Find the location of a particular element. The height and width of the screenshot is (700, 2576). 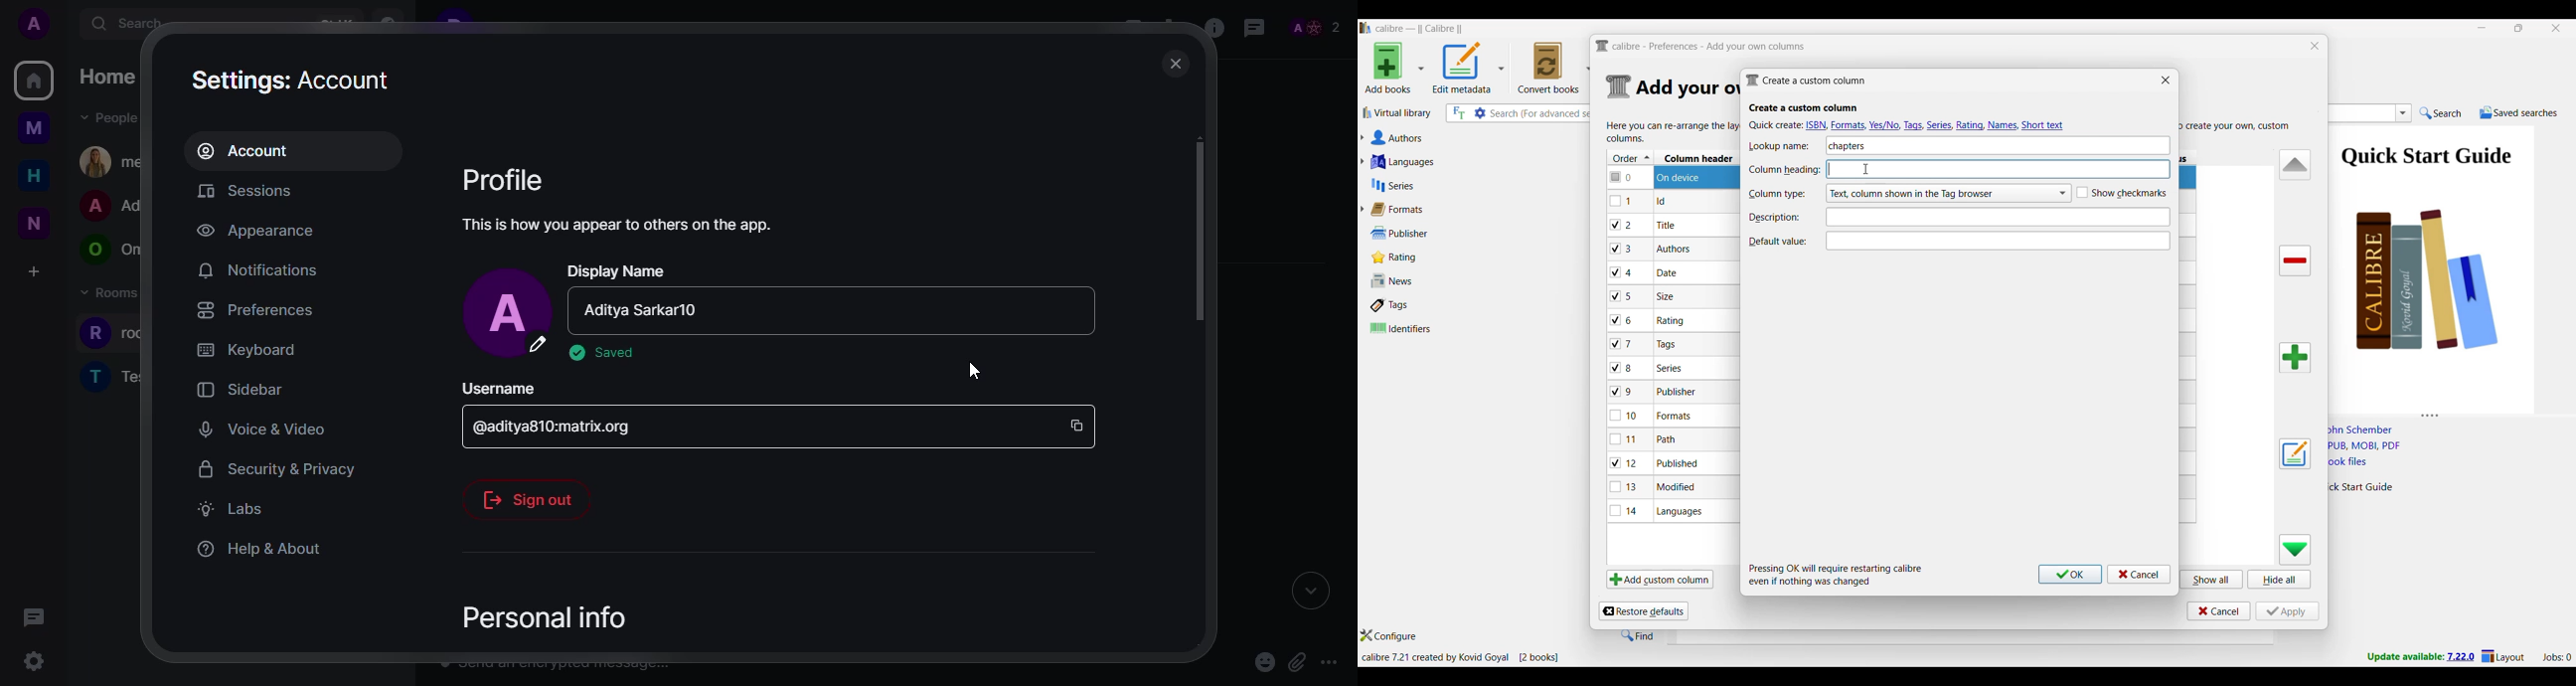

copy is located at coordinates (1078, 418).